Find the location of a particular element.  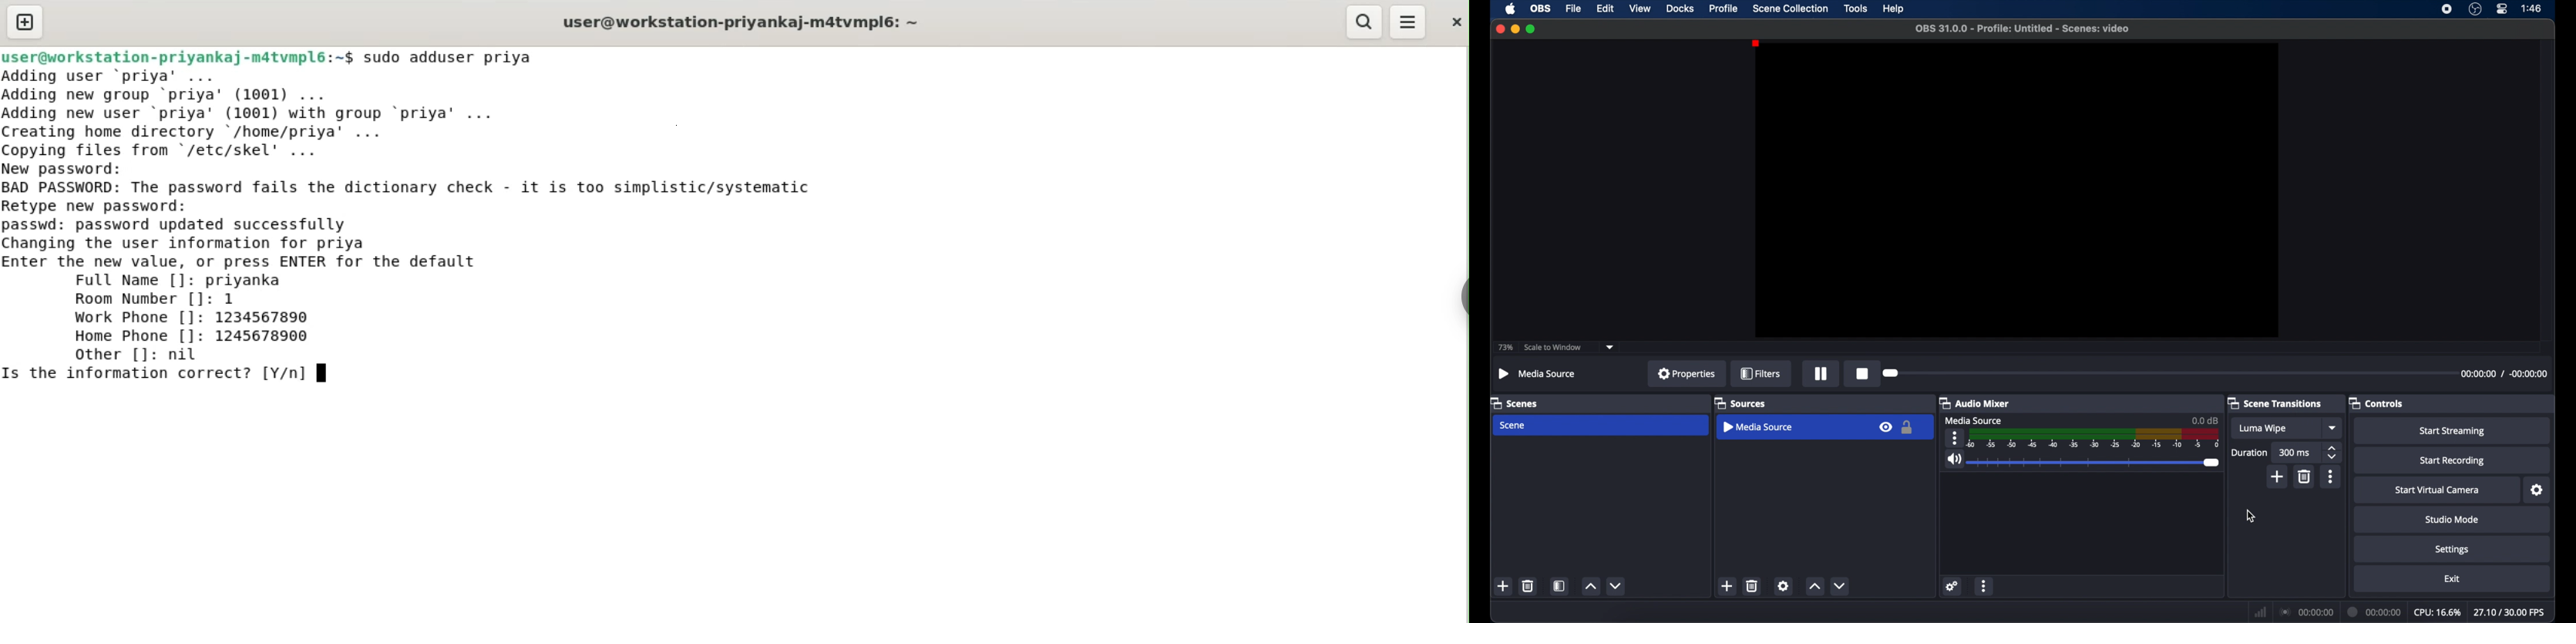

profile is located at coordinates (1724, 9).